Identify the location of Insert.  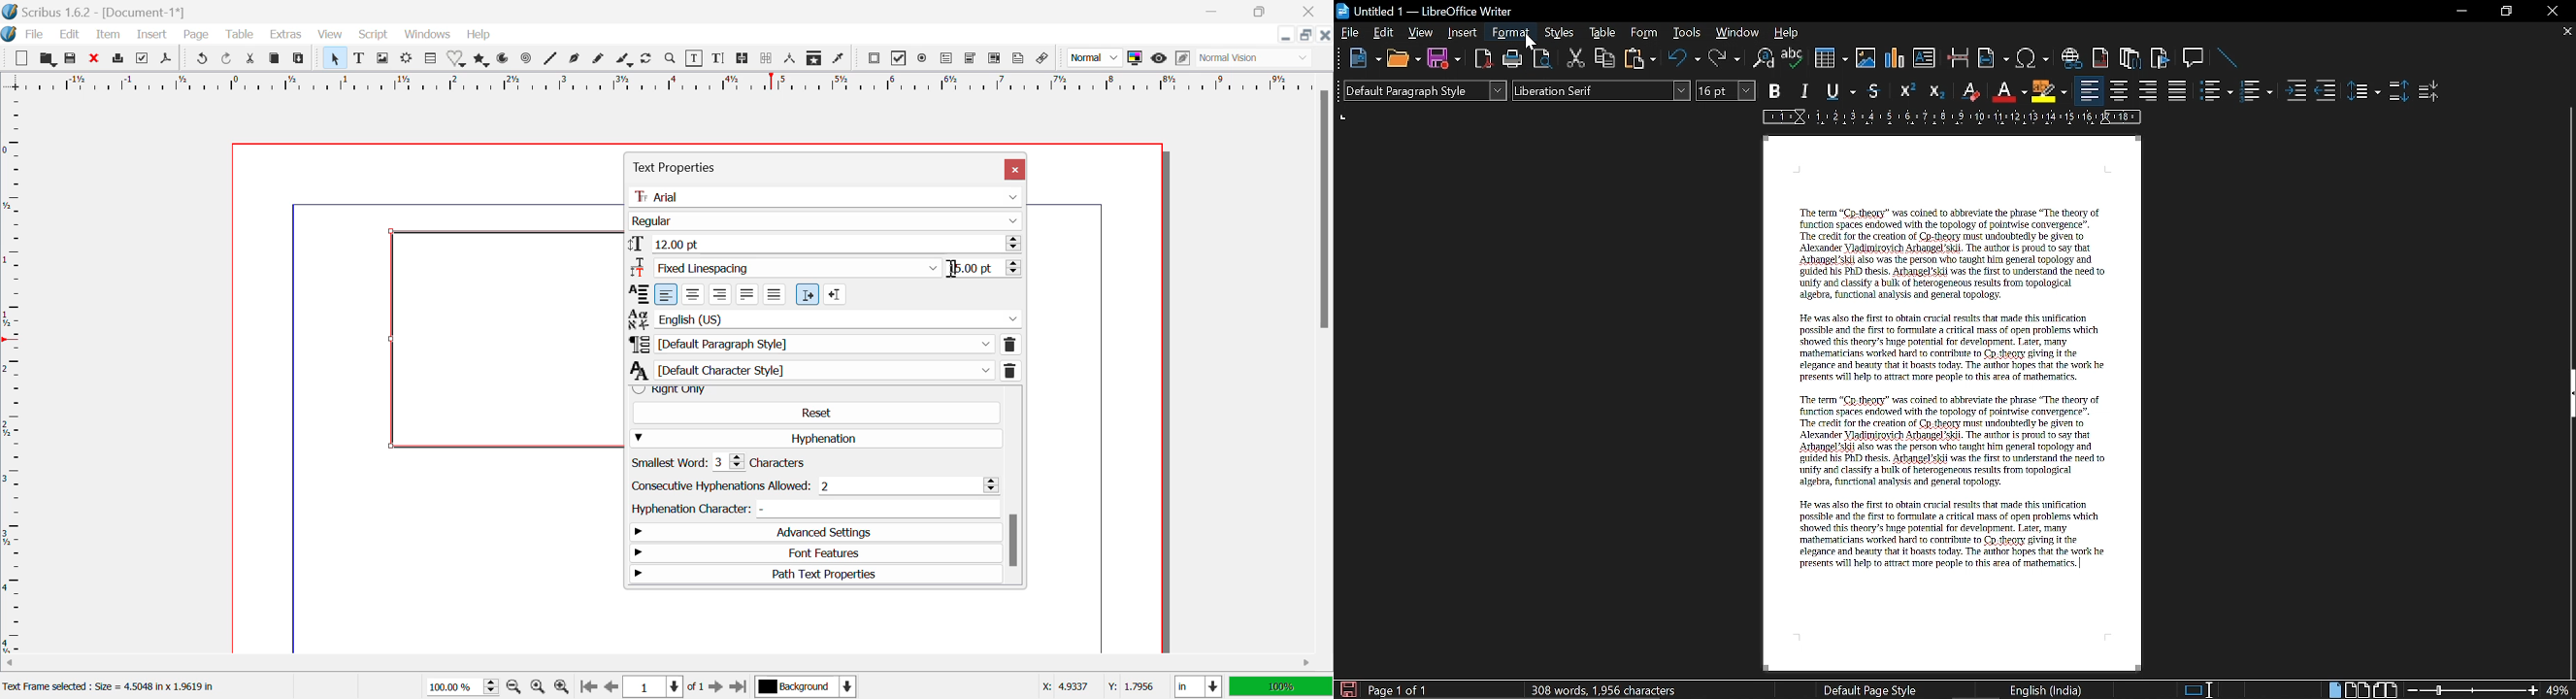
(154, 35).